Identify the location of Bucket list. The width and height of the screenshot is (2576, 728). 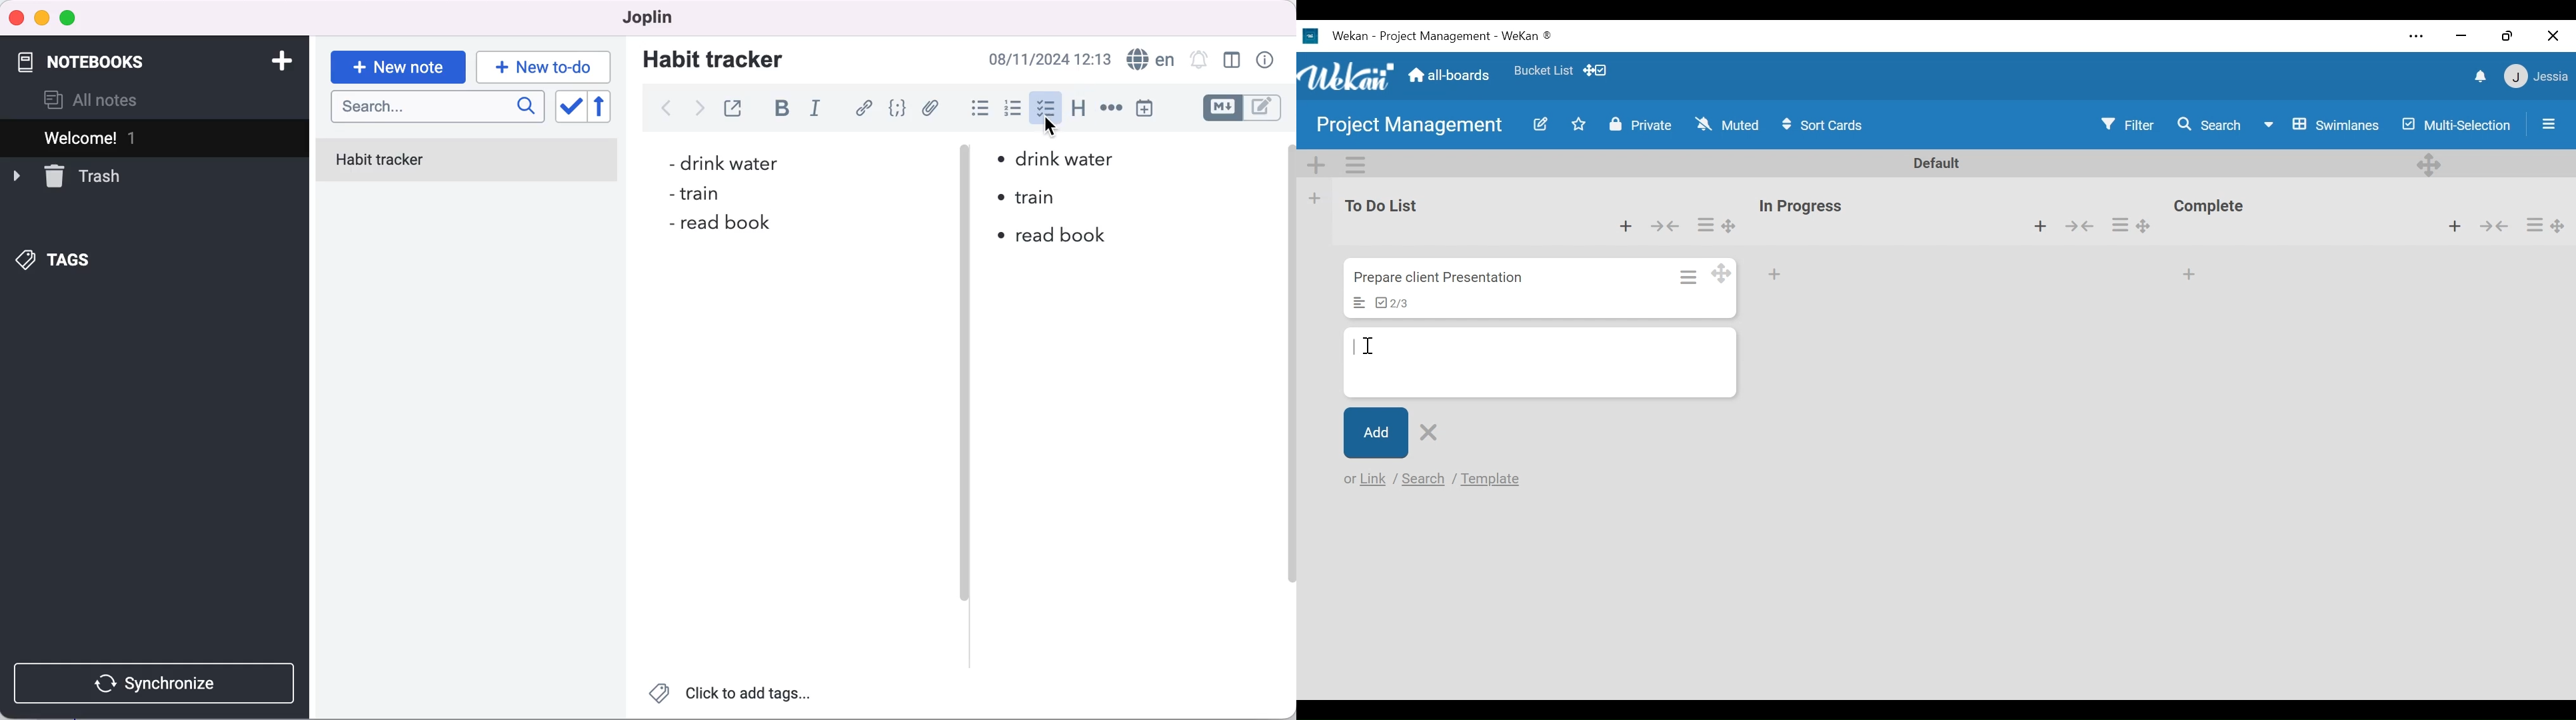
(1543, 73).